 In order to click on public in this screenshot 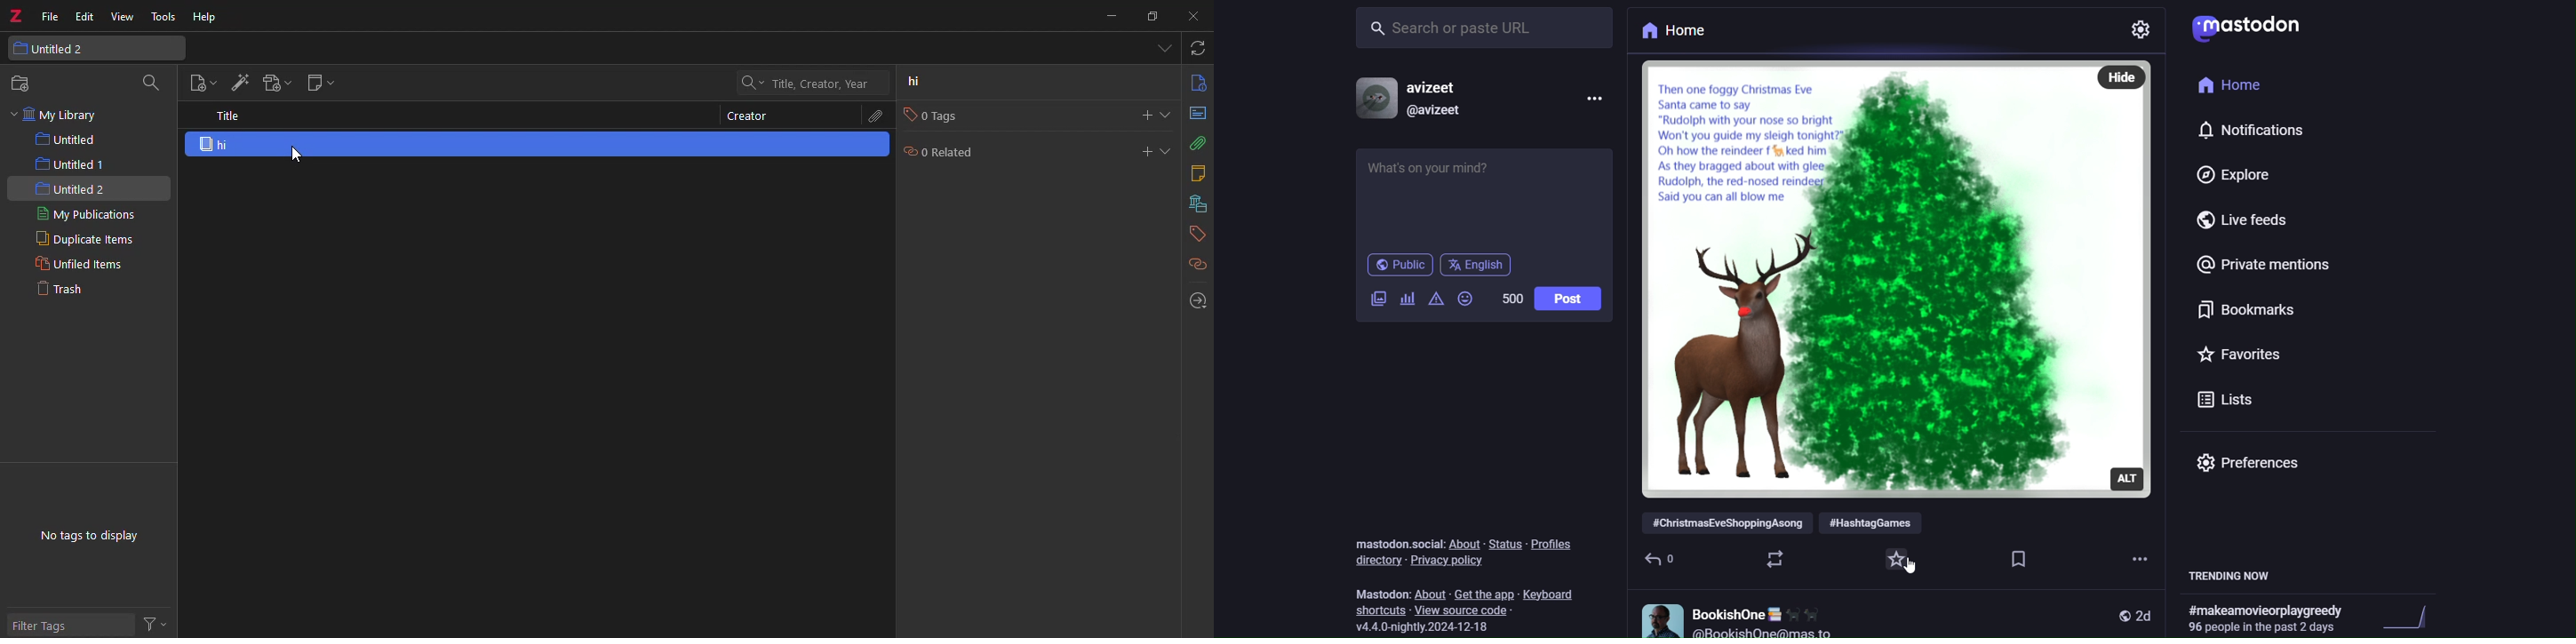, I will do `click(2115, 614)`.